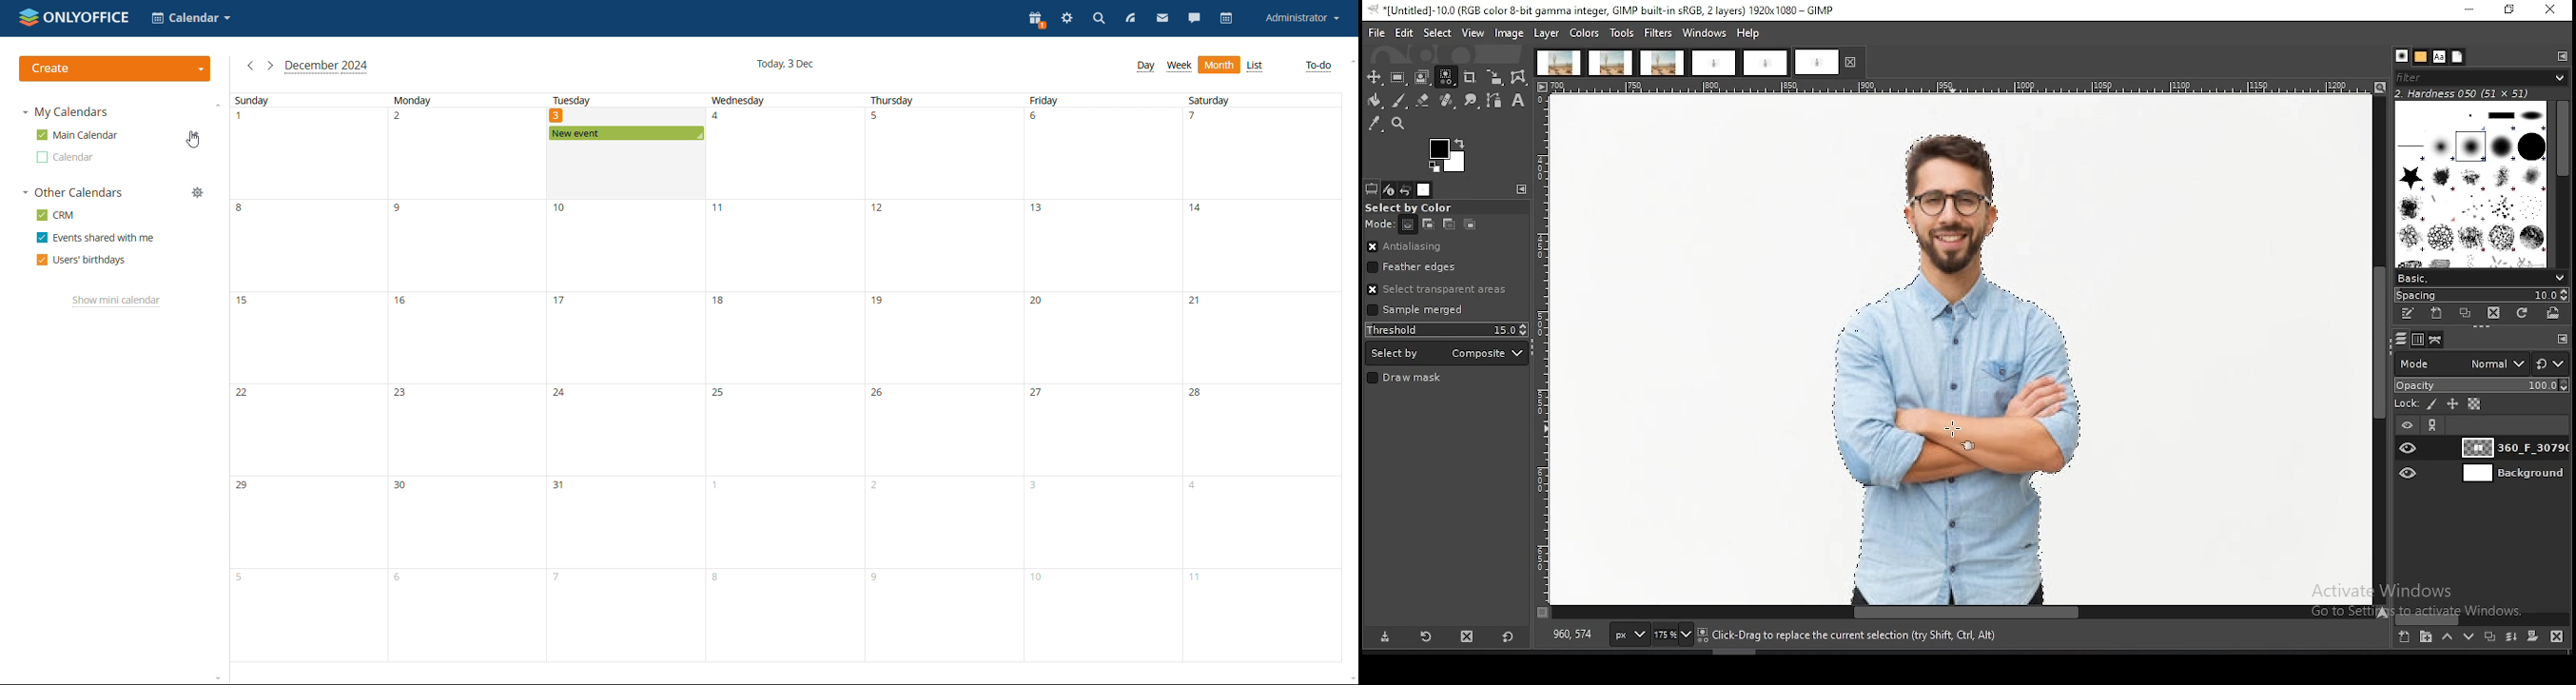  Describe the element at coordinates (2511, 636) in the screenshot. I see `merge layers` at that location.